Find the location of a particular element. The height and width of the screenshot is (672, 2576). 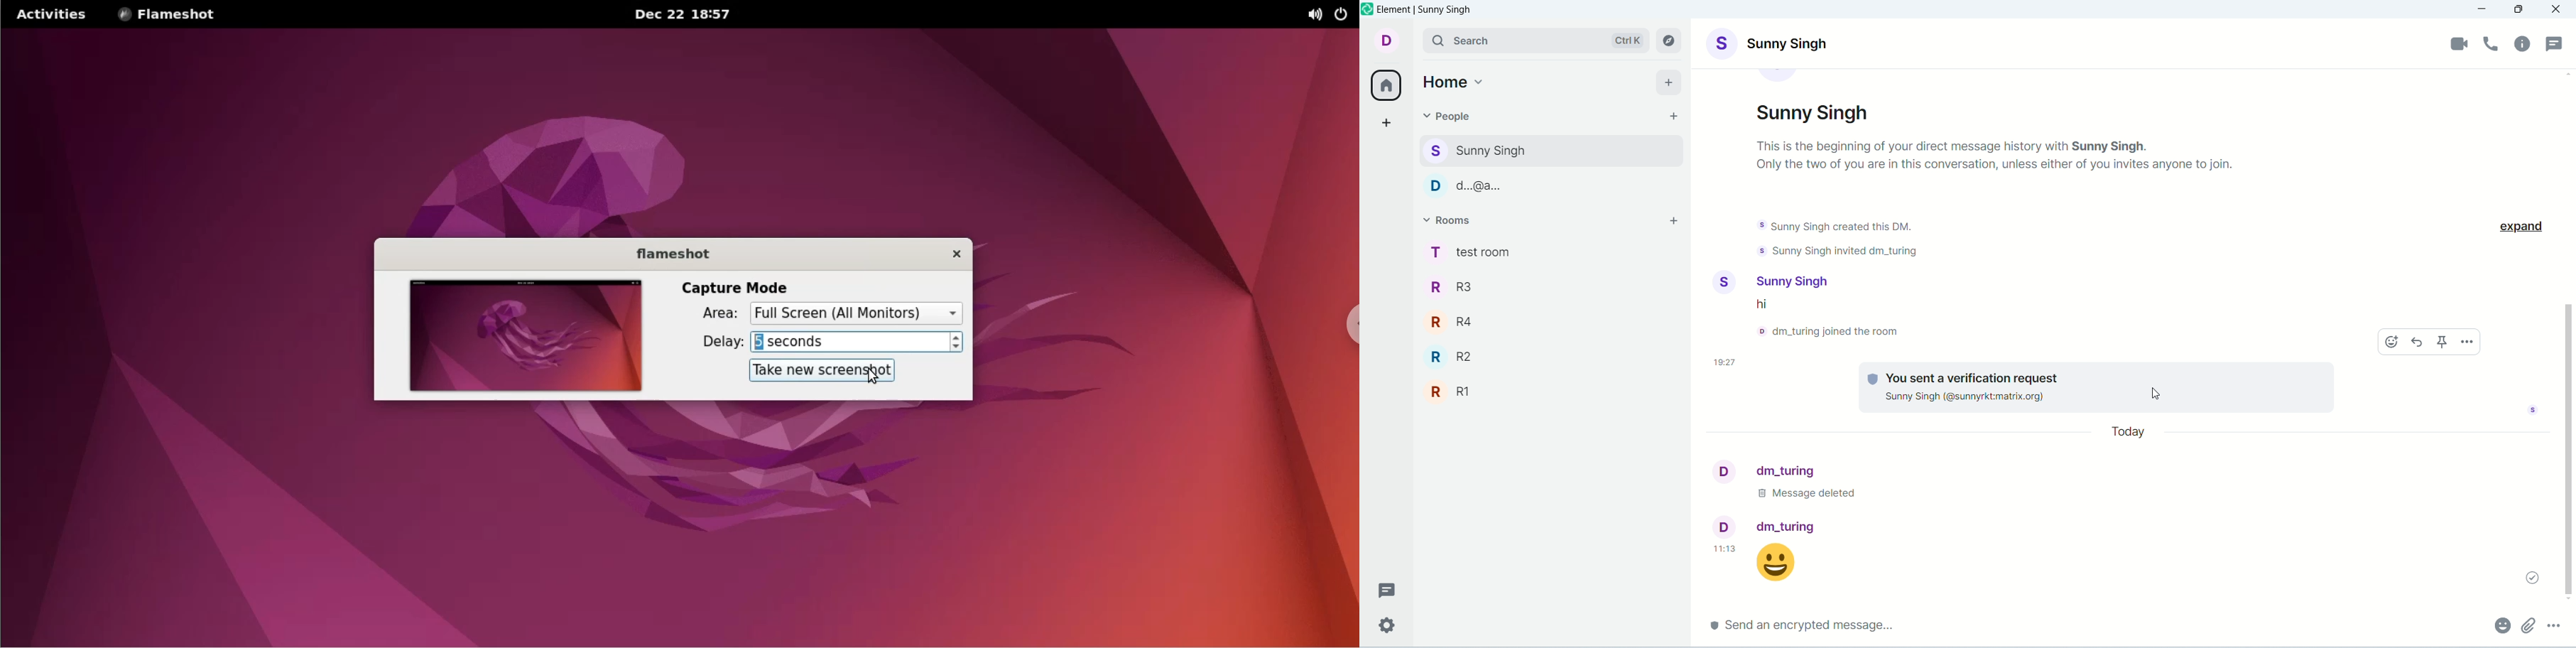

cursor is located at coordinates (2155, 392).